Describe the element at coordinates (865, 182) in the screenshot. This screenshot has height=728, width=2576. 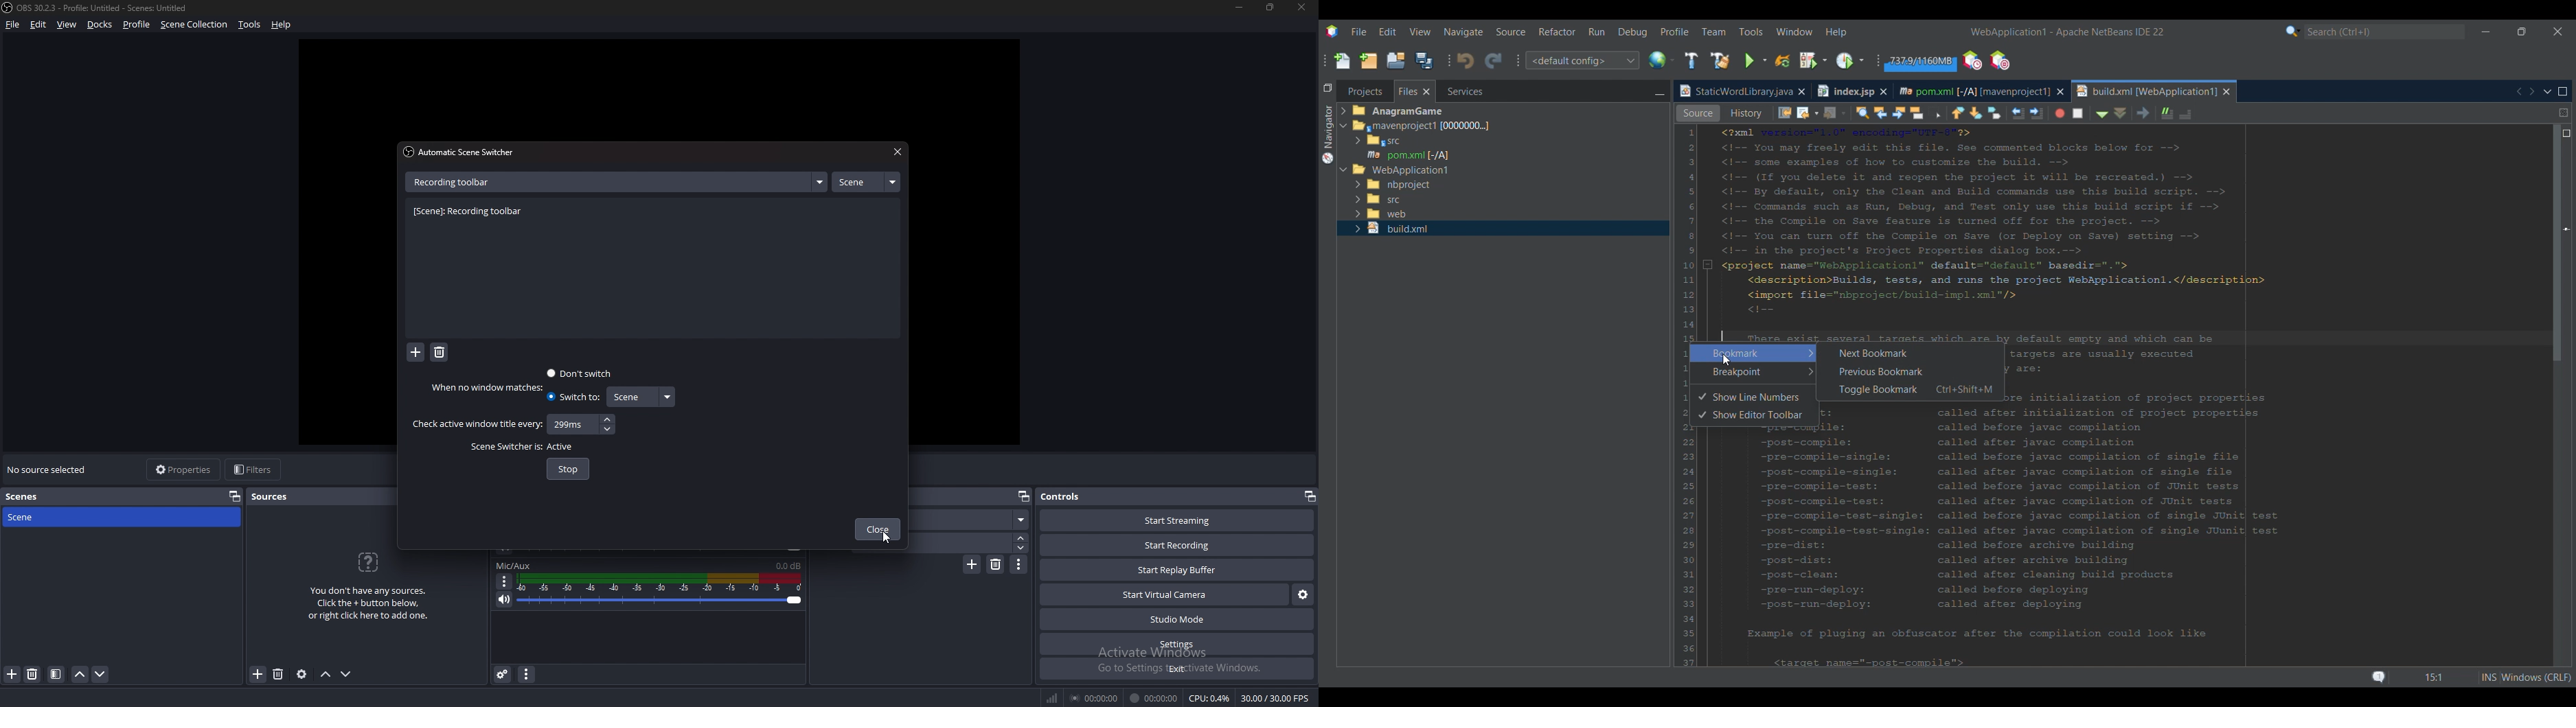
I see `scene` at that location.